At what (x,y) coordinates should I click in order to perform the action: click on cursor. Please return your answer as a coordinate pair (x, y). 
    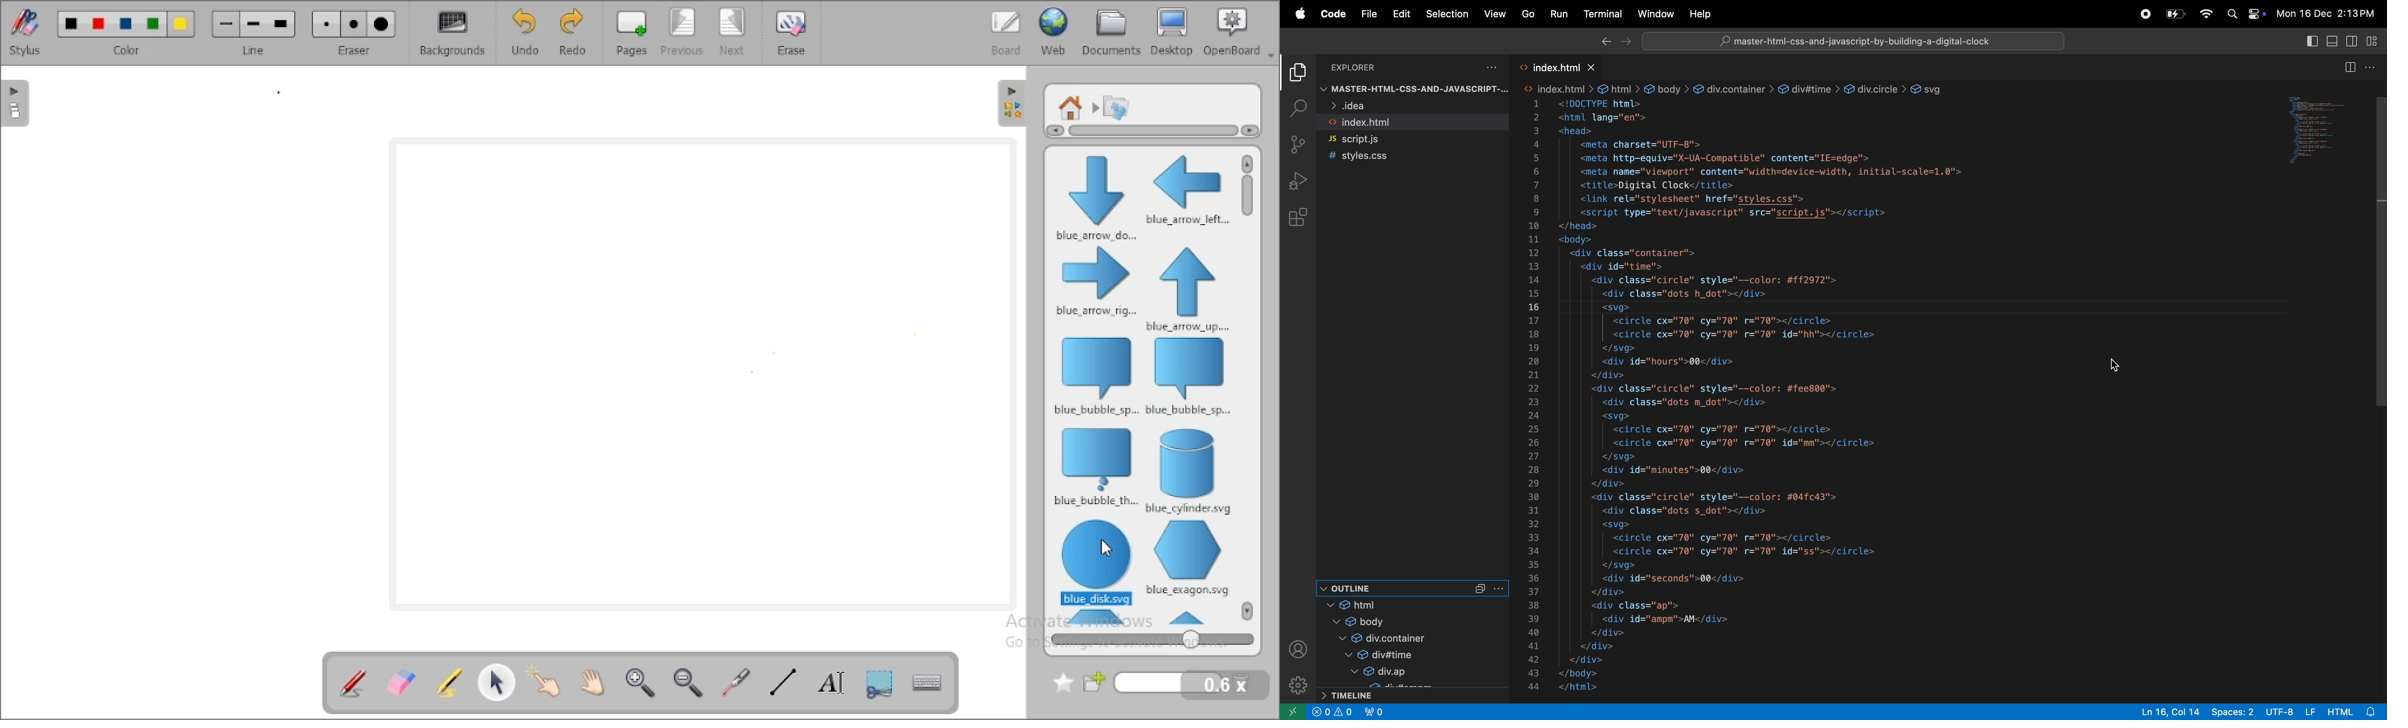
    Looking at the image, I should click on (2115, 365).